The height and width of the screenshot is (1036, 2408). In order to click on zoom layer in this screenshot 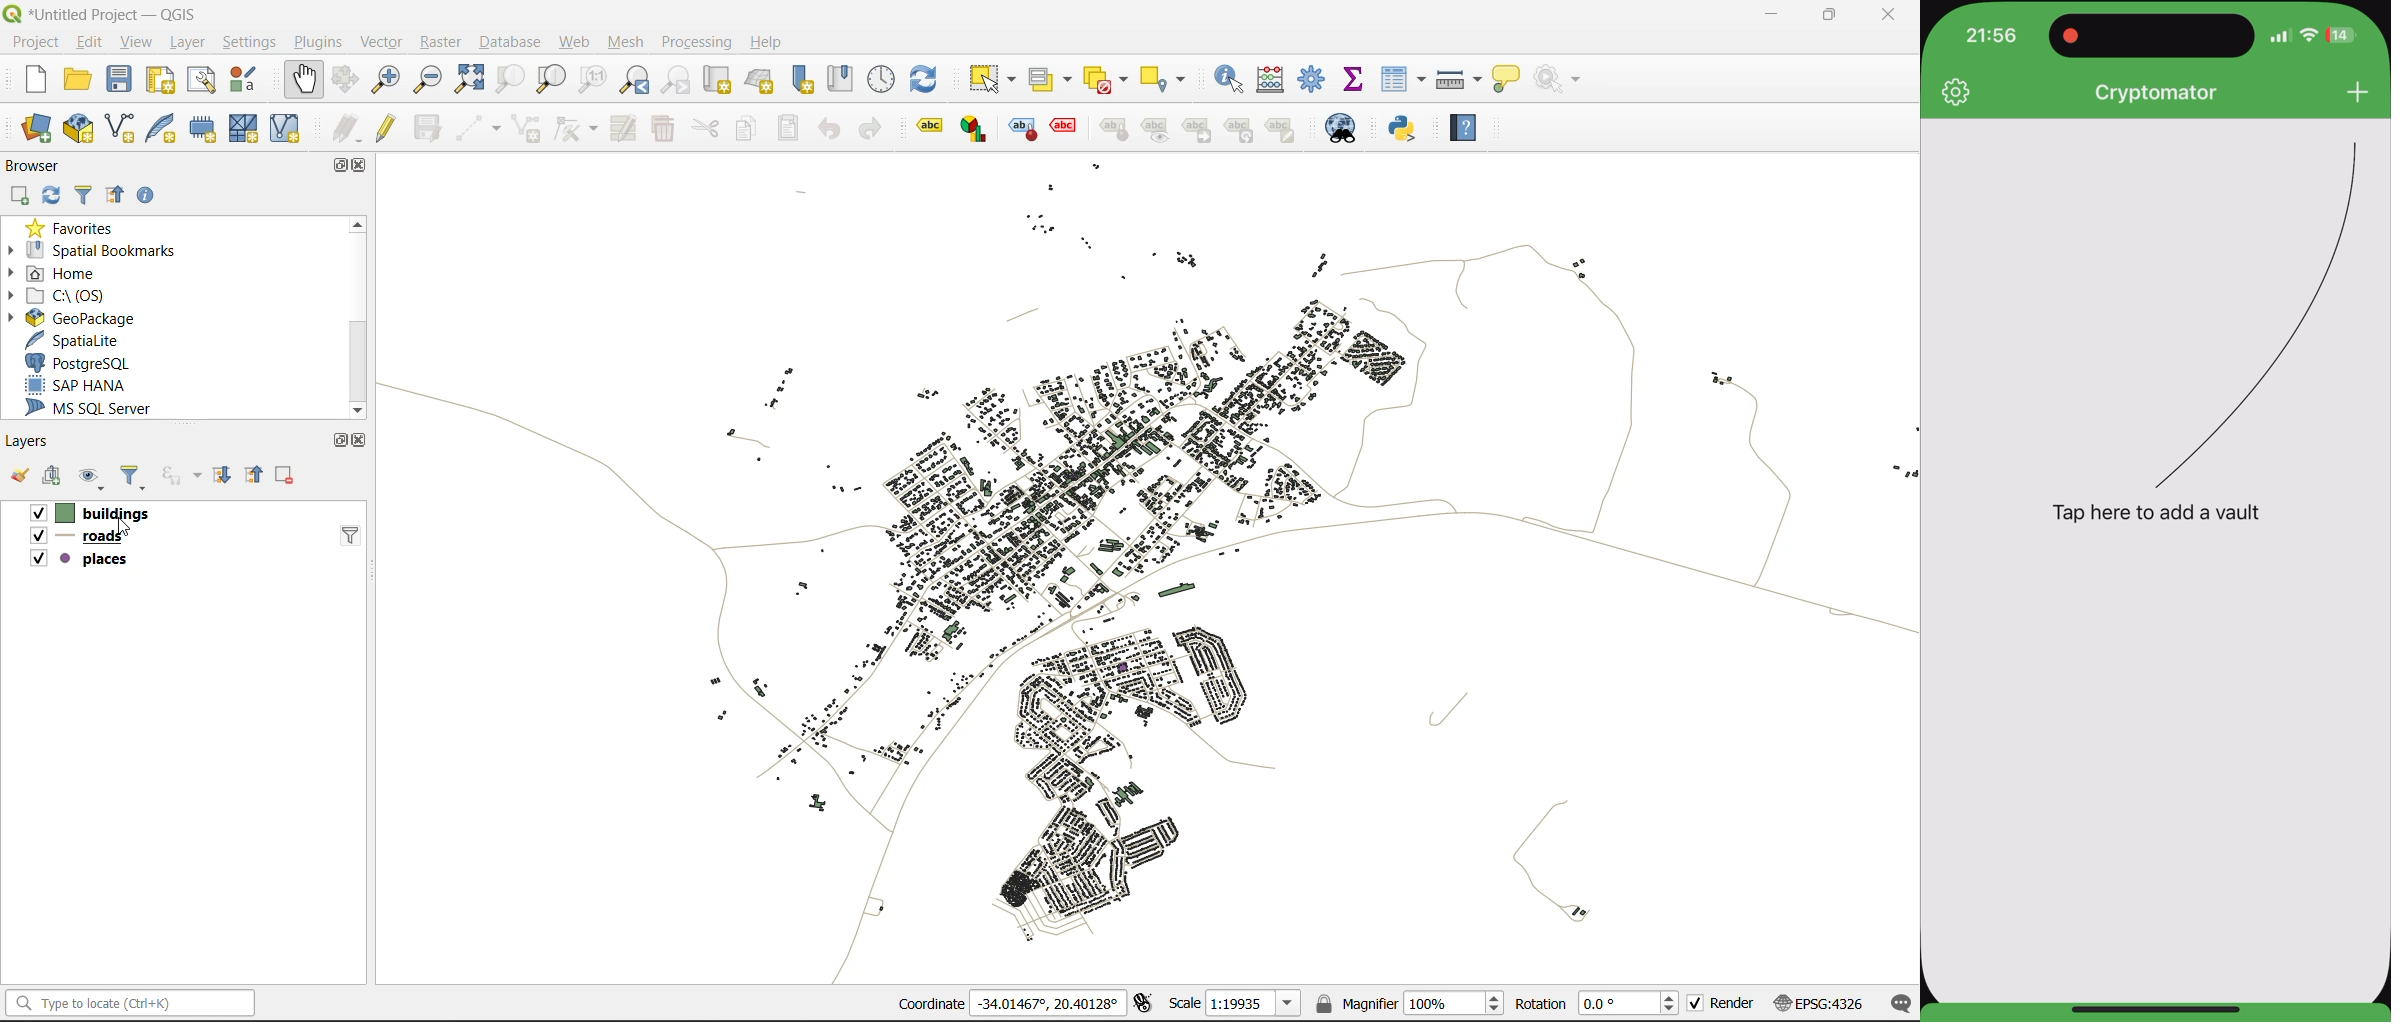, I will do `click(550, 80)`.